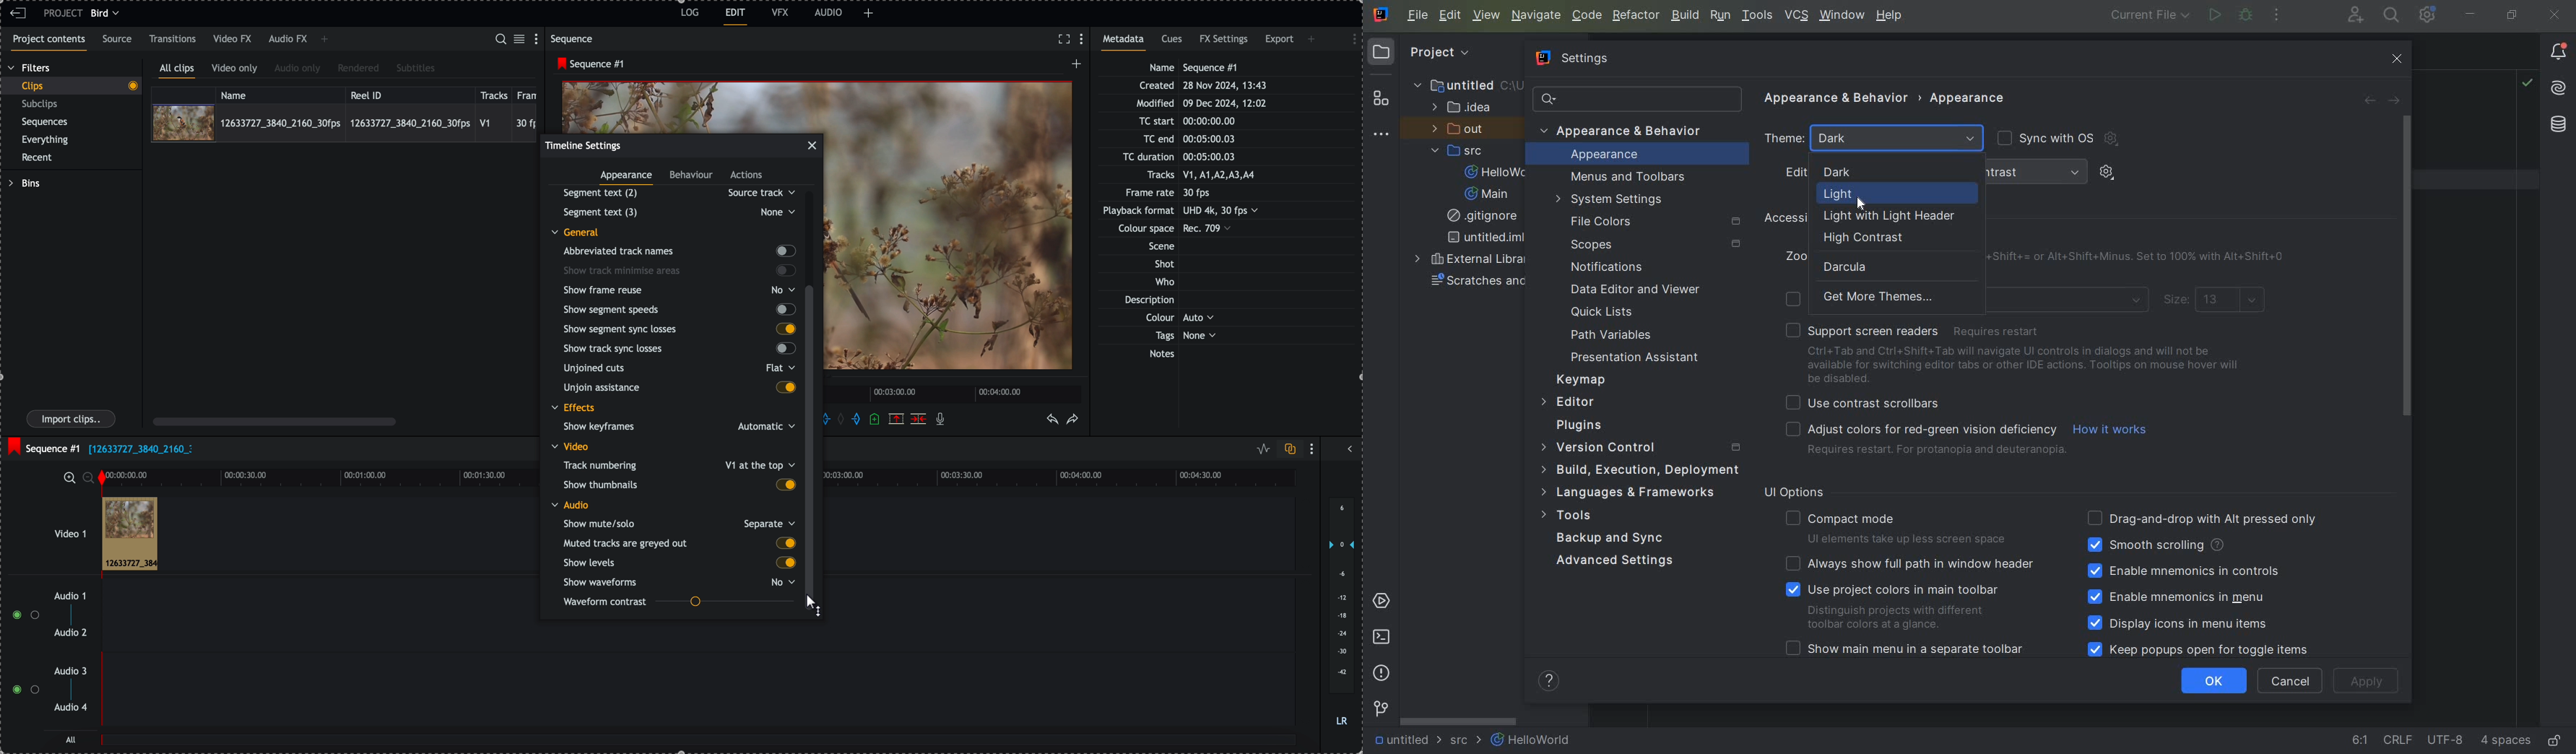  I want to click on waveform contrast, so click(678, 602).